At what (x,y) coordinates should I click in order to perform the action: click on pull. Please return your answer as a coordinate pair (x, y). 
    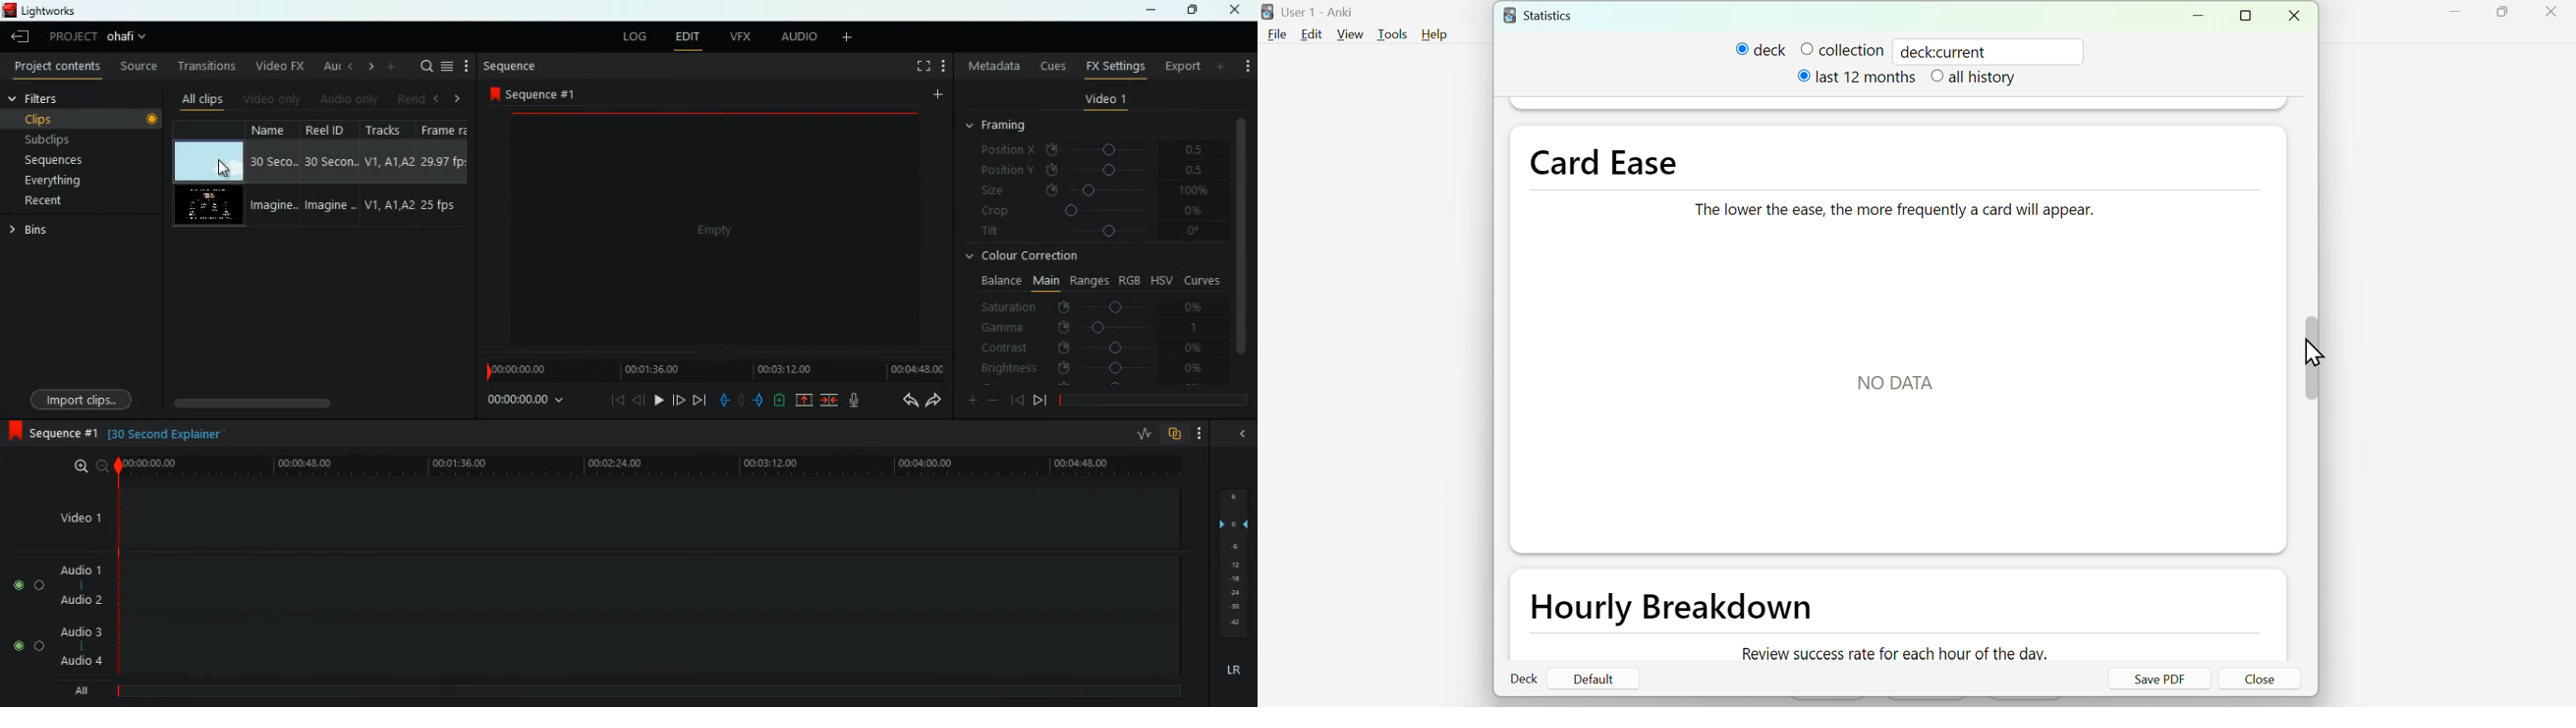
    Looking at the image, I should click on (723, 401).